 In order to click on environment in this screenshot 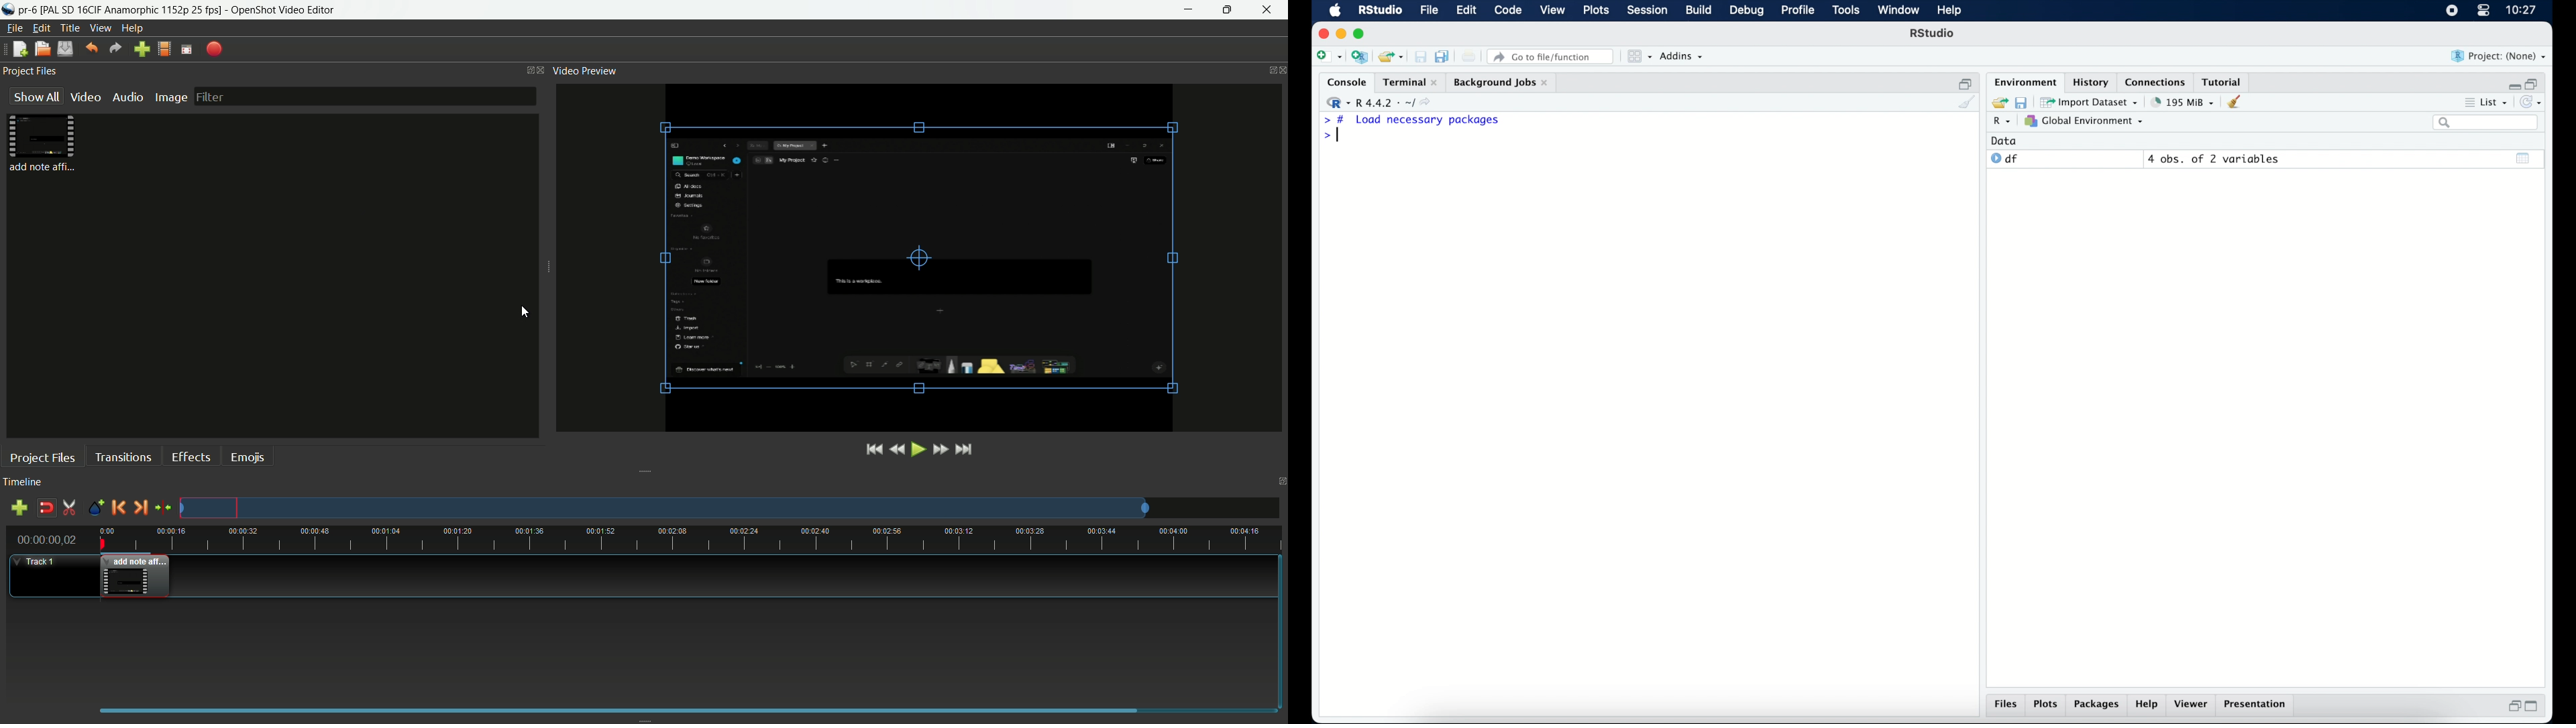, I will do `click(2023, 81)`.